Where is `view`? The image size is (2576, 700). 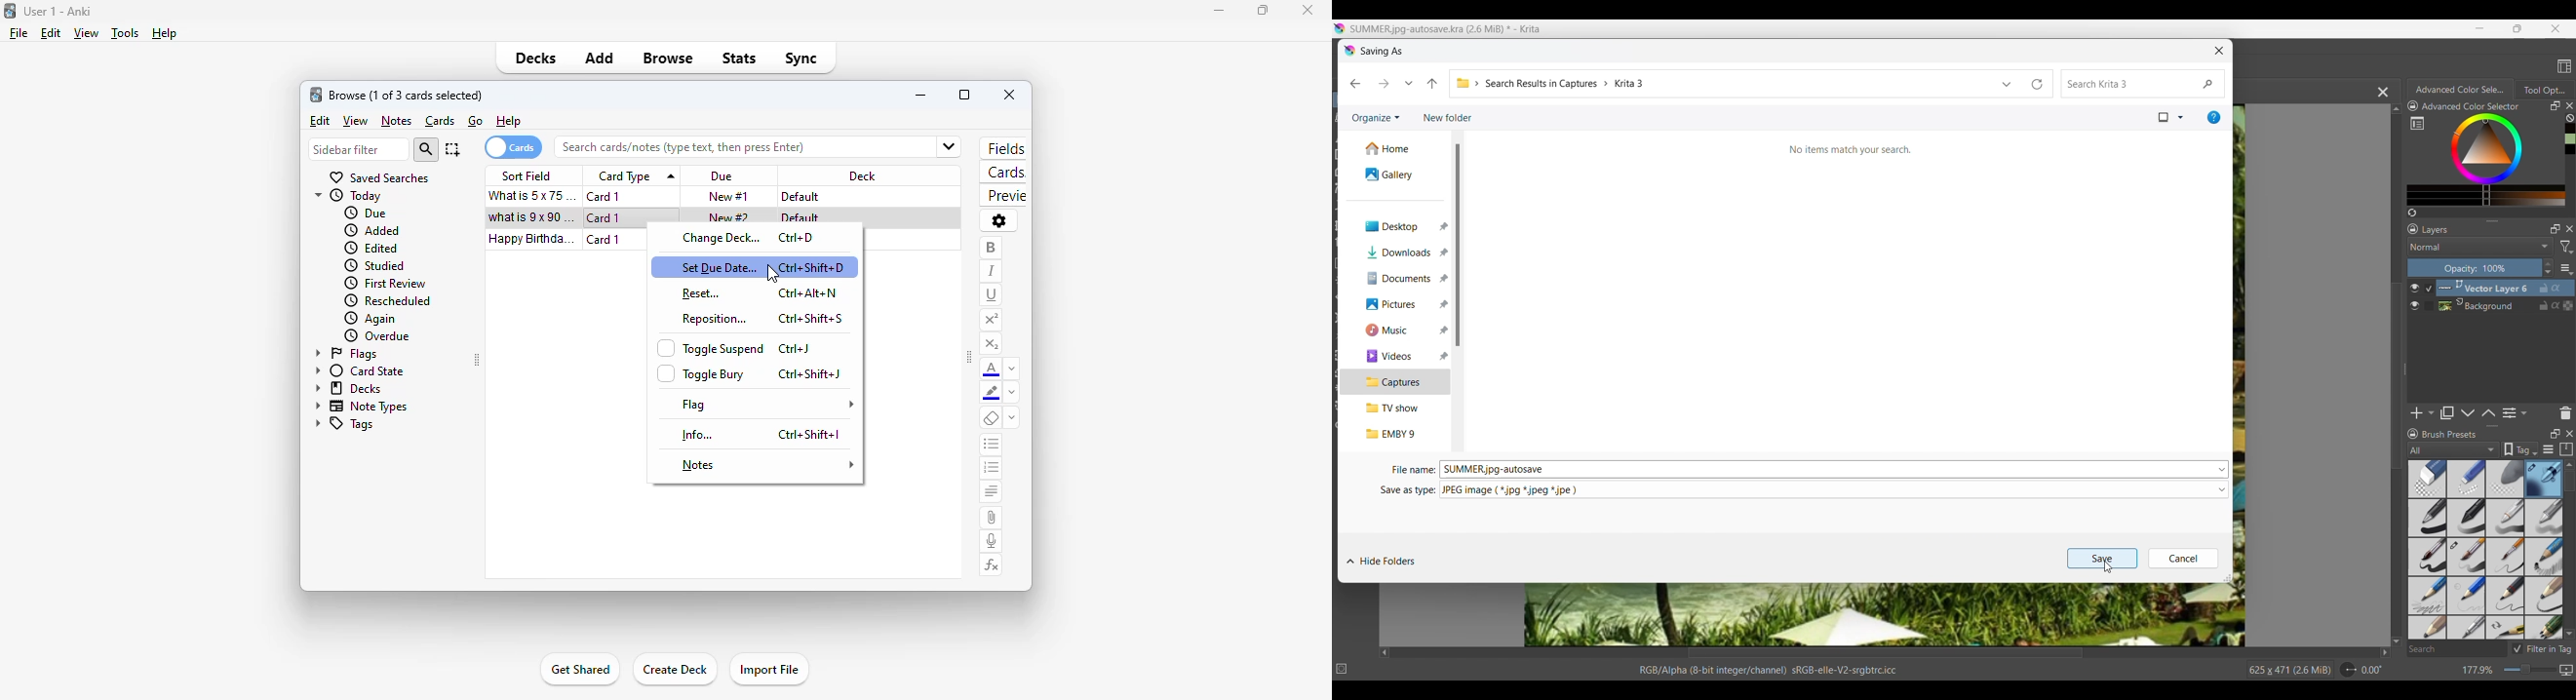
view is located at coordinates (85, 34).